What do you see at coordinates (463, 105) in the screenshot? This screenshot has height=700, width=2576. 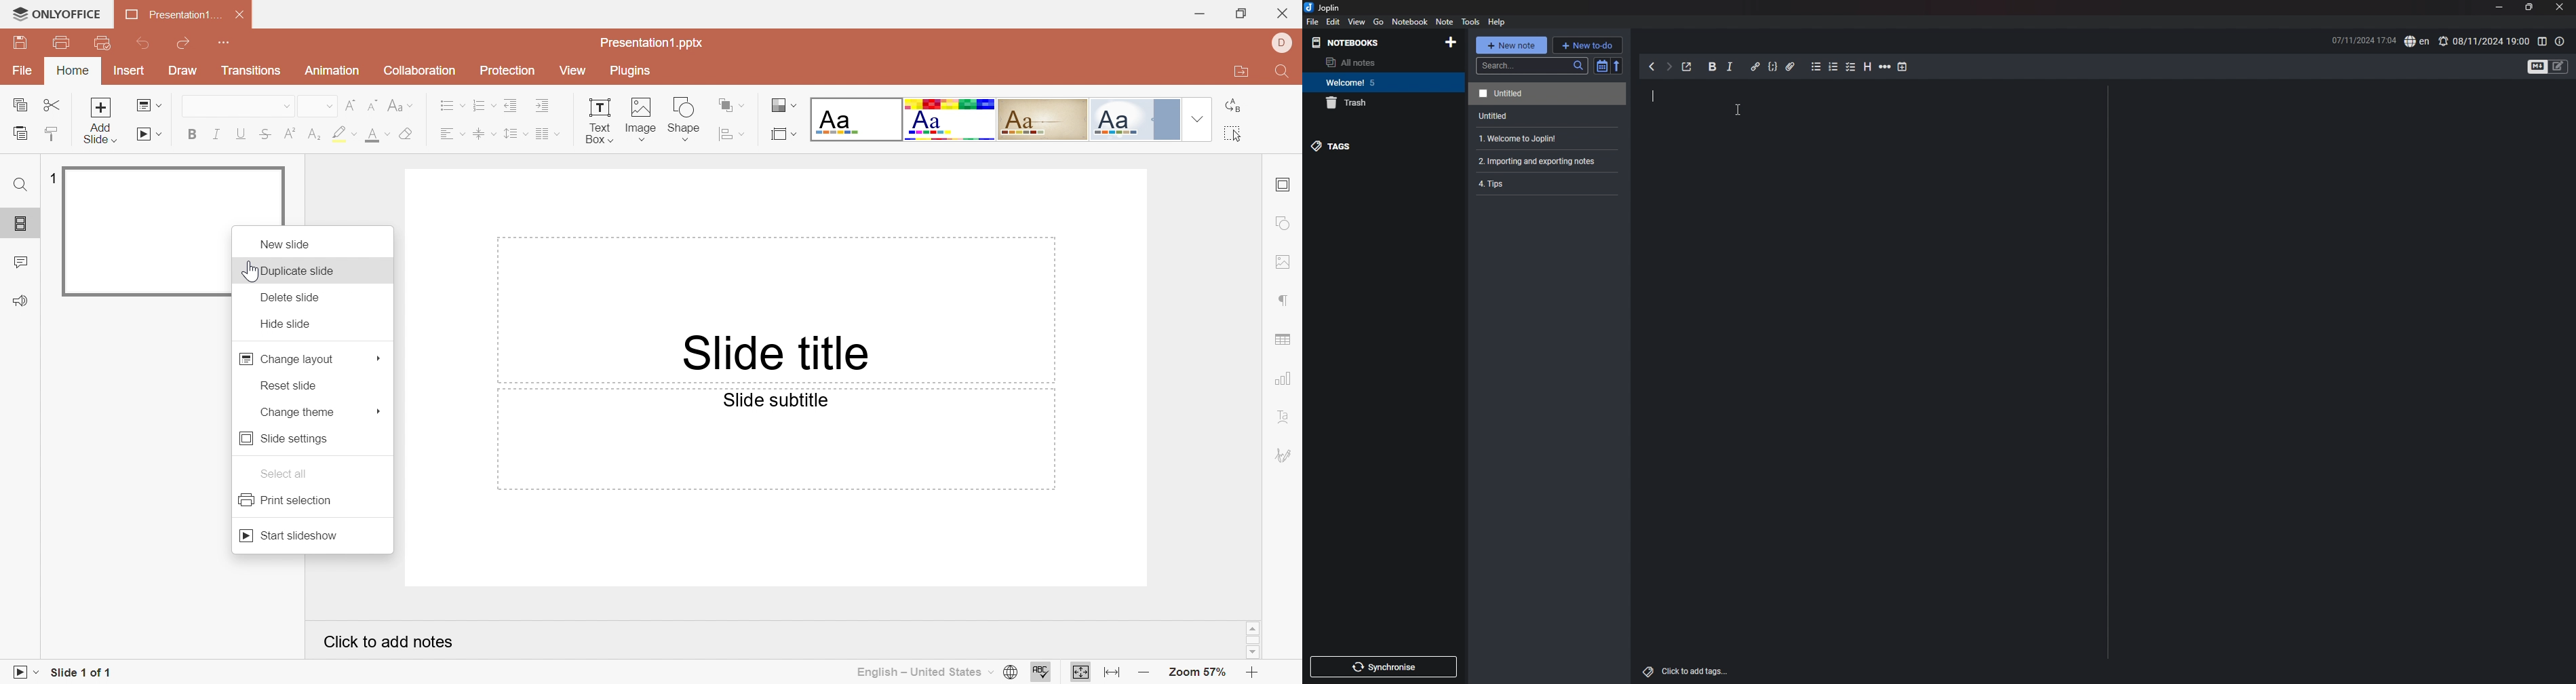 I see `Drop Down` at bounding box center [463, 105].